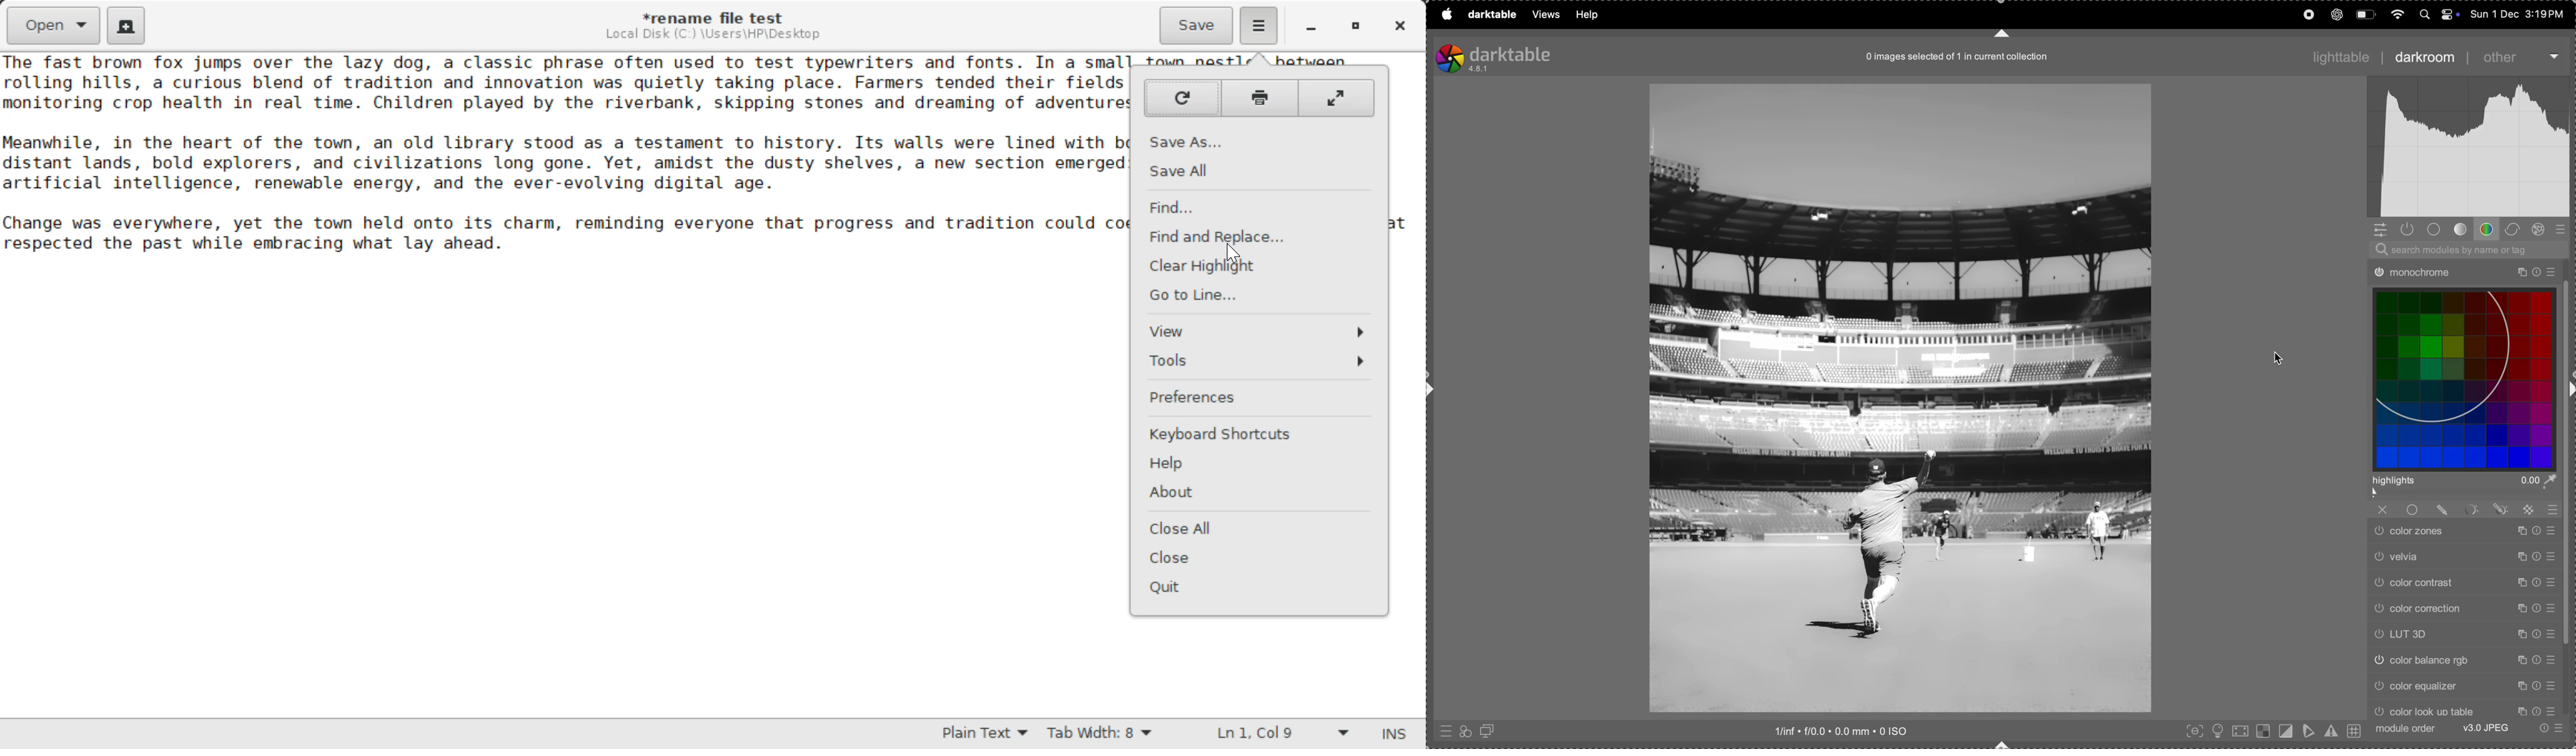  I want to click on close, so click(2461, 508).